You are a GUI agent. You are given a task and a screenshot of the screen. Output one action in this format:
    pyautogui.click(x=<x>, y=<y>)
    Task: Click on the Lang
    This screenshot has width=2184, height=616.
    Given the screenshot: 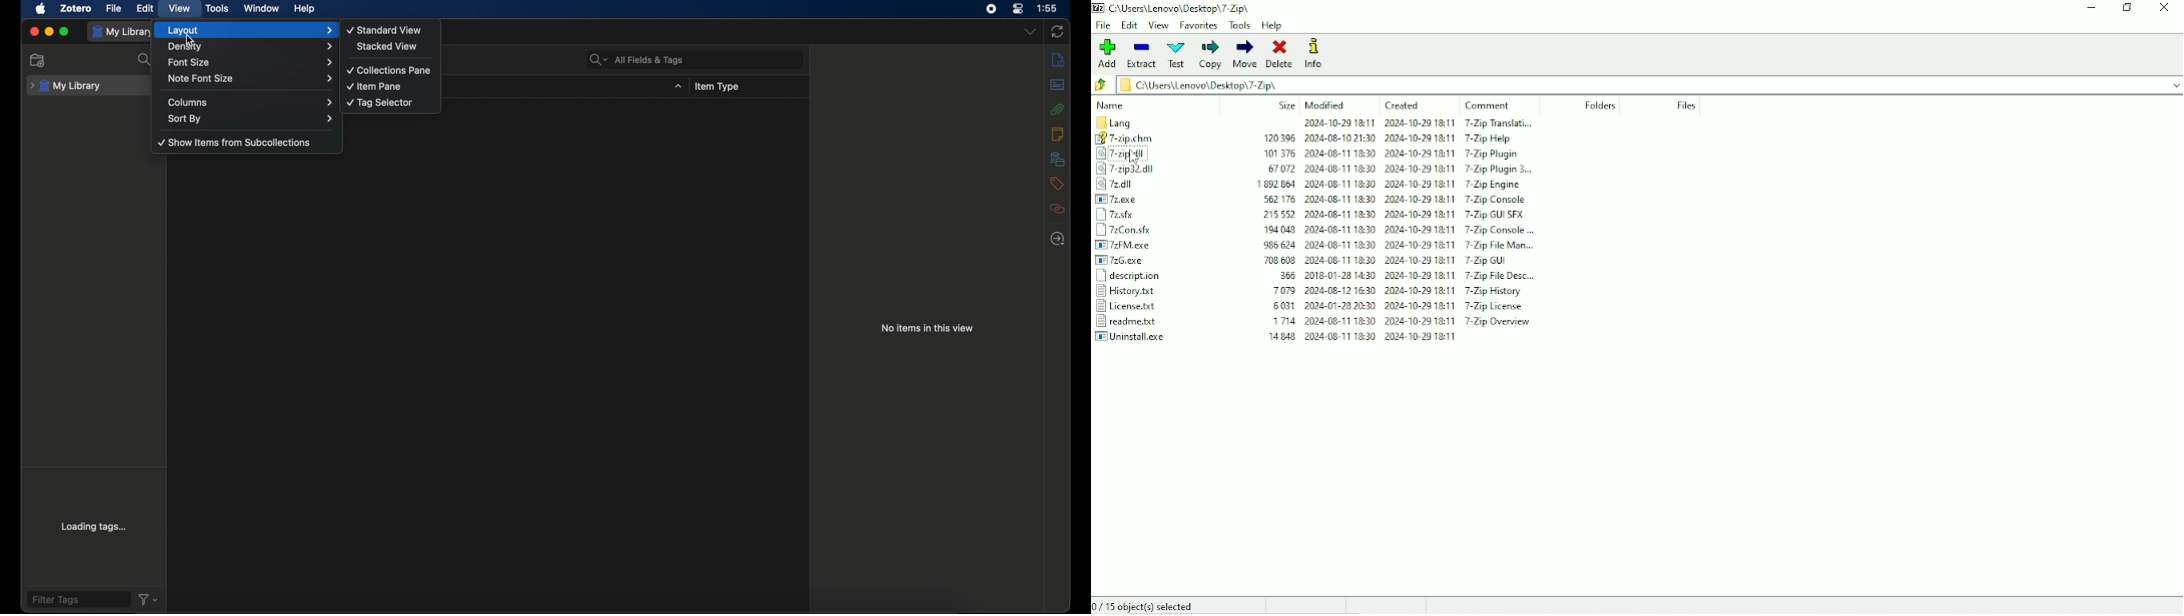 What is the action you would take?
    pyautogui.click(x=1316, y=122)
    